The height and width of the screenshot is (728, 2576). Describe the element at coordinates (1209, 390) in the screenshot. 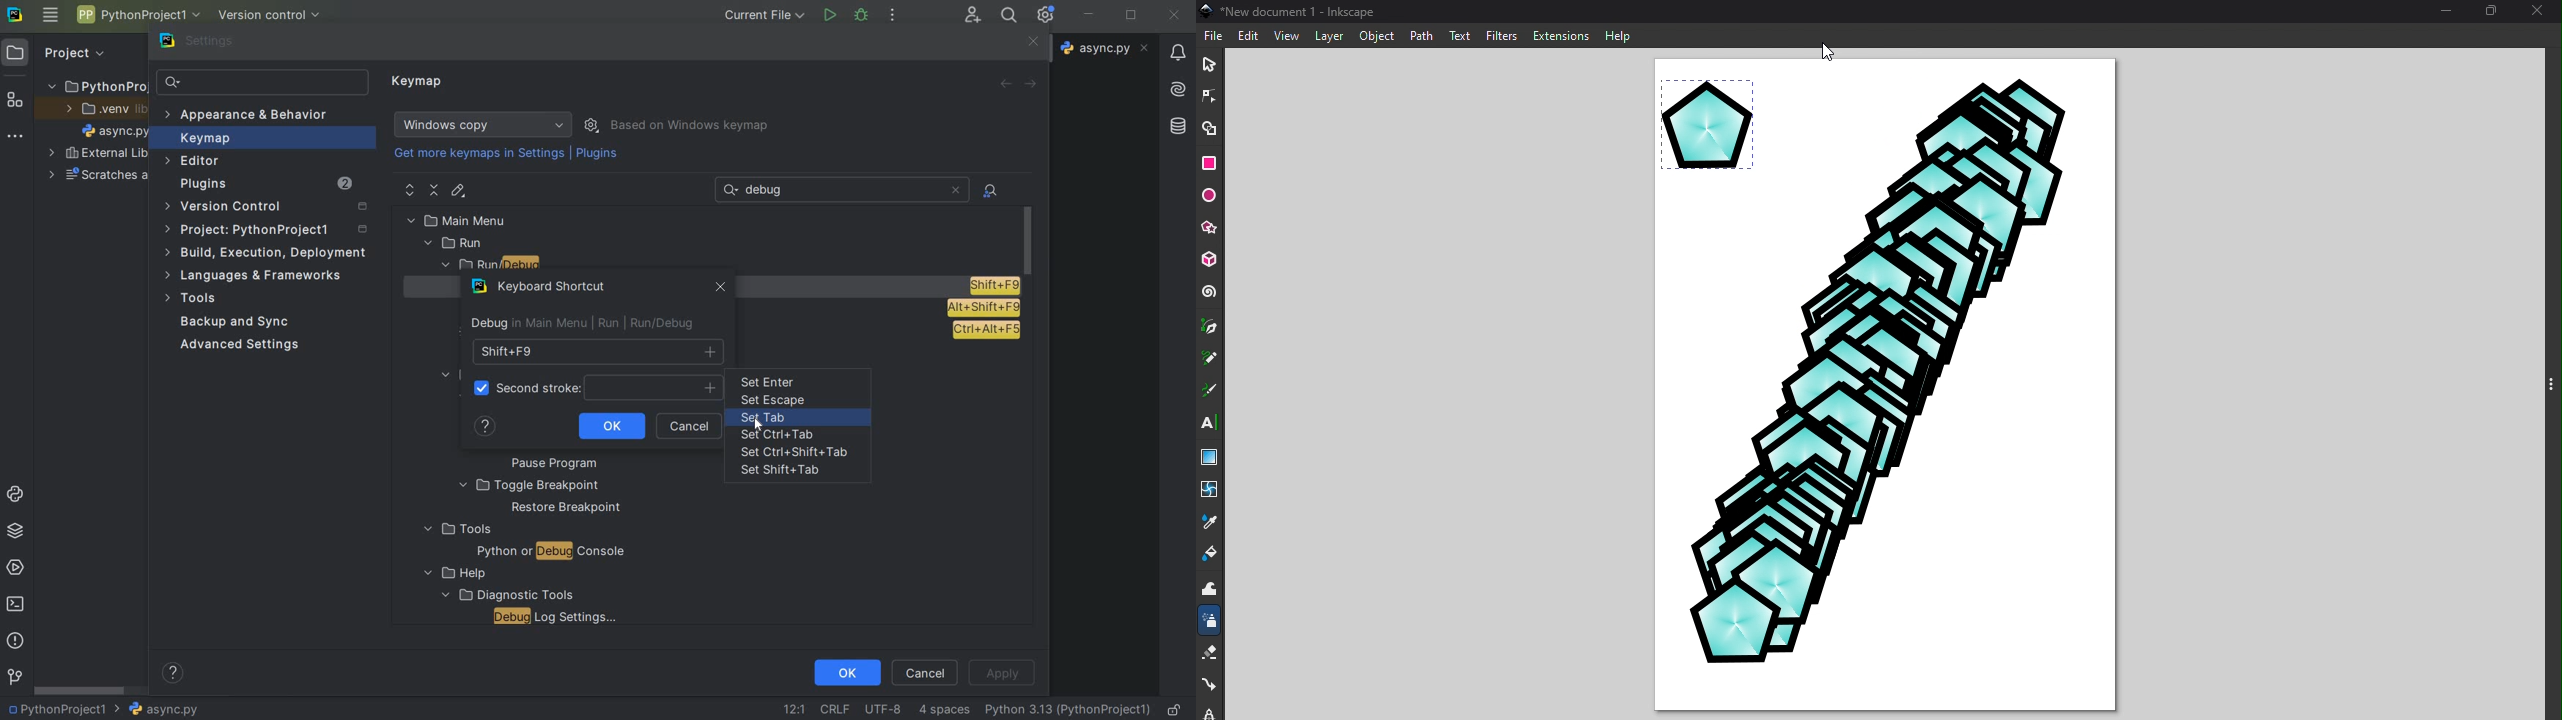

I see `Calligraphy tool` at that location.